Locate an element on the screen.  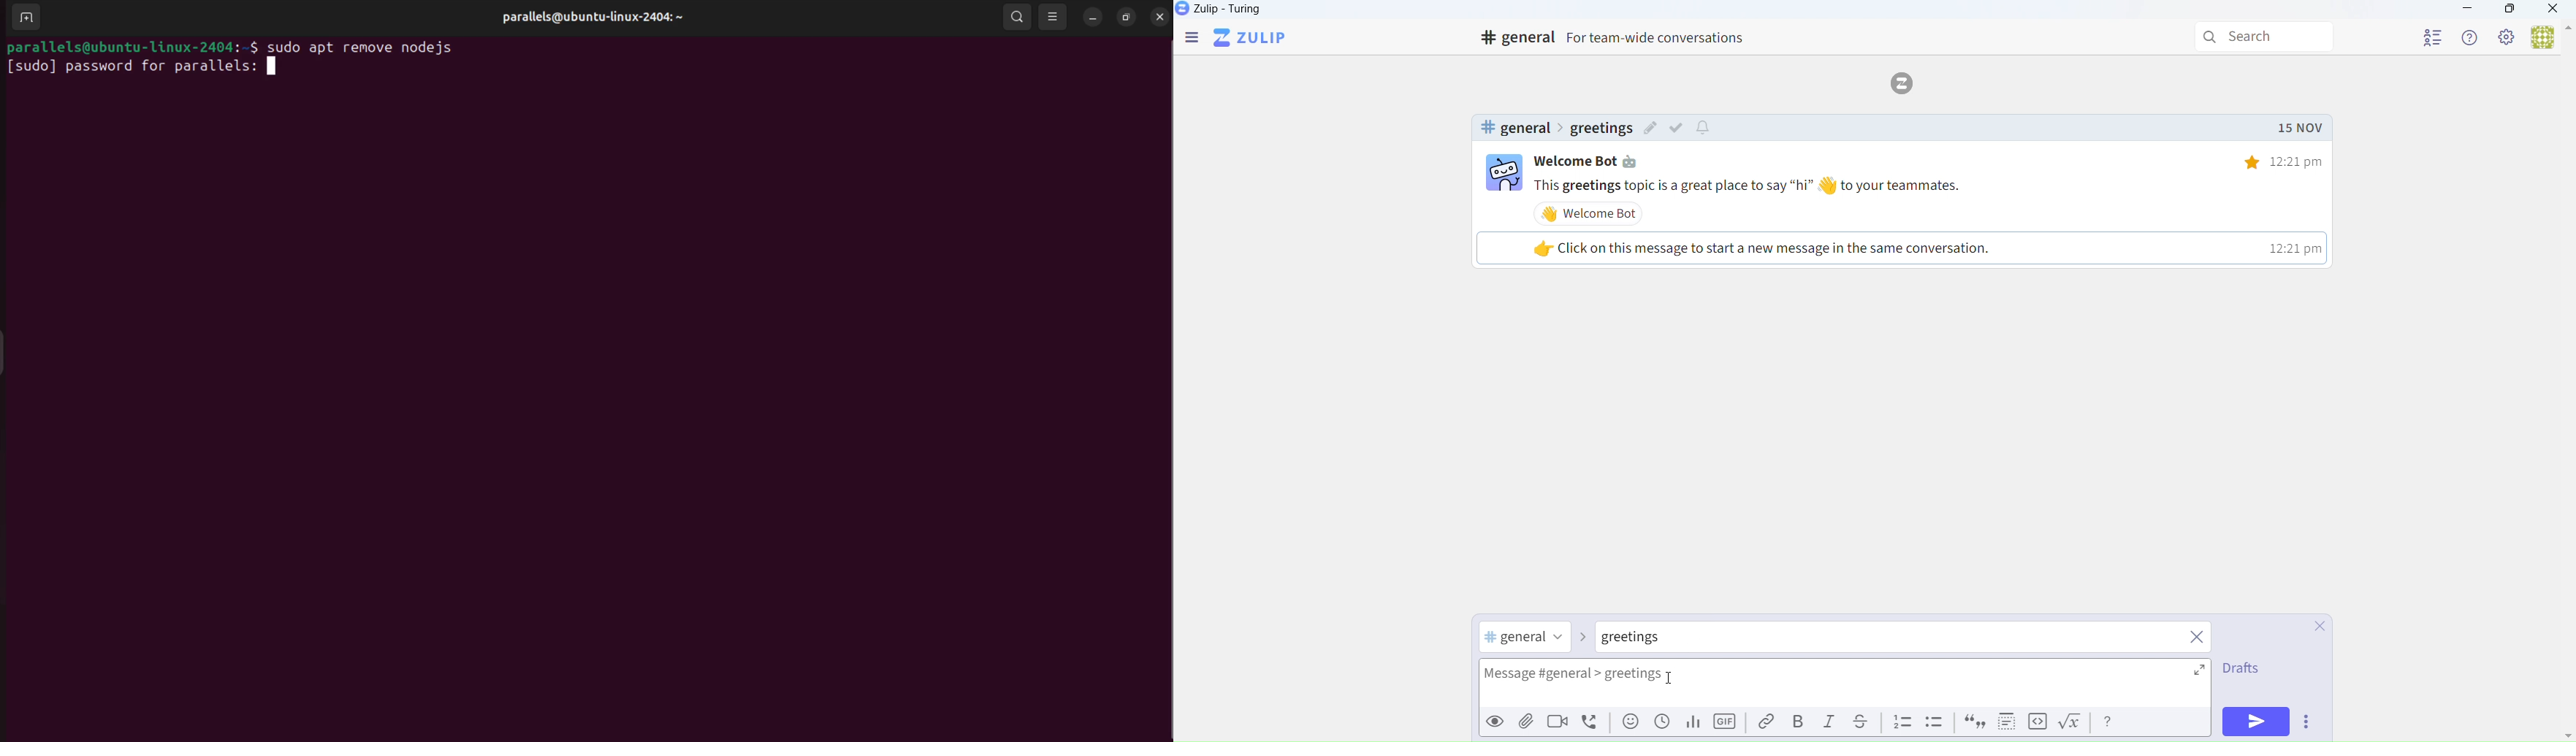
Settings is located at coordinates (2507, 38).